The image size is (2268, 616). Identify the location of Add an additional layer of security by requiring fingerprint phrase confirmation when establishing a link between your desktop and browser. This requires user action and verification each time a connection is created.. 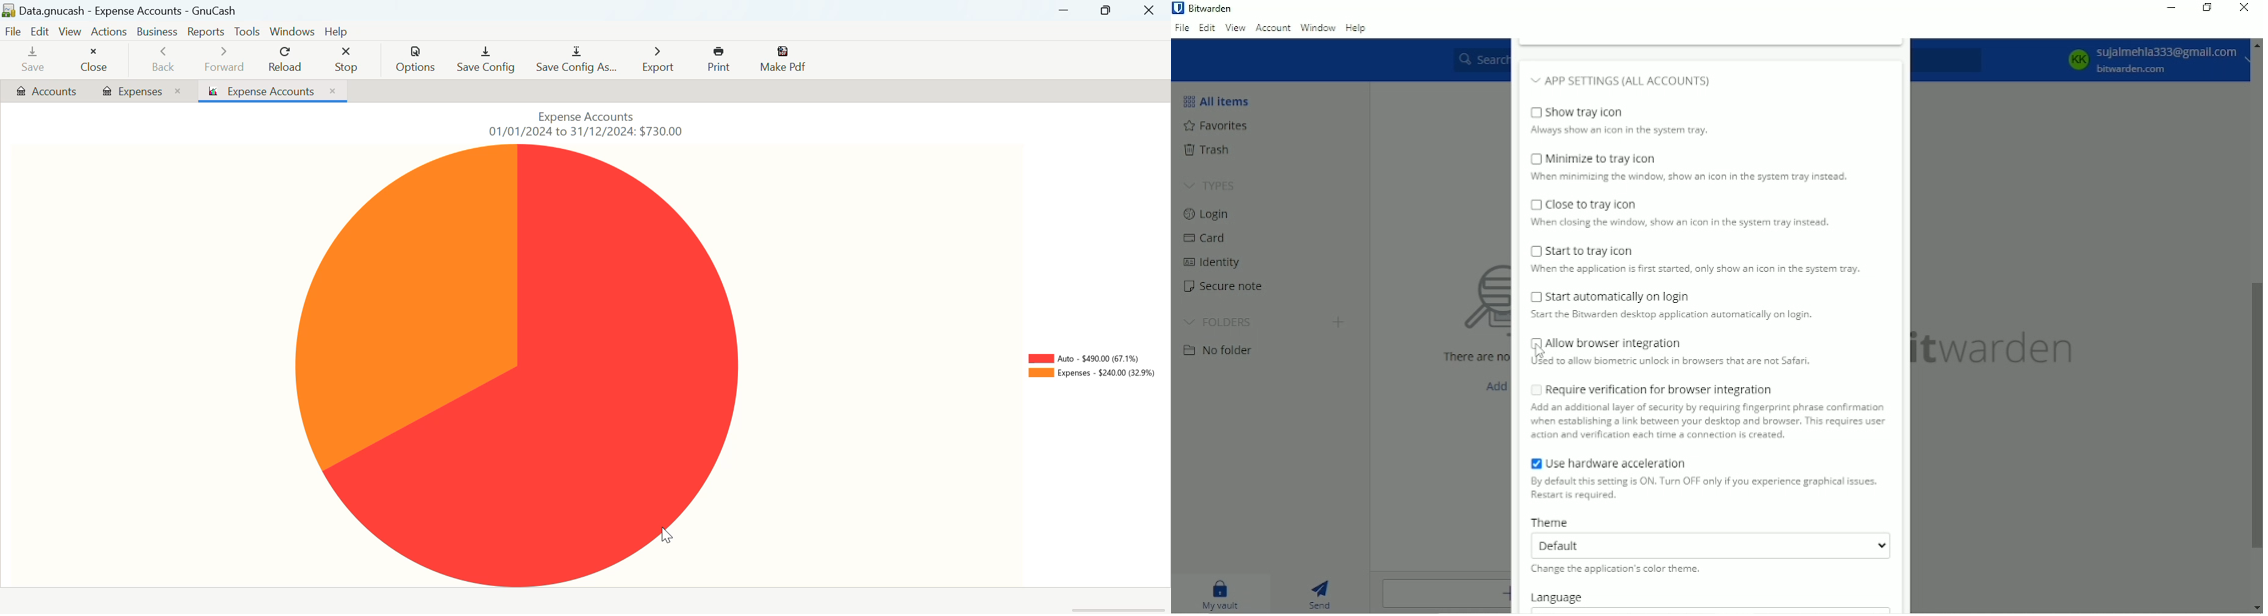
(1710, 423).